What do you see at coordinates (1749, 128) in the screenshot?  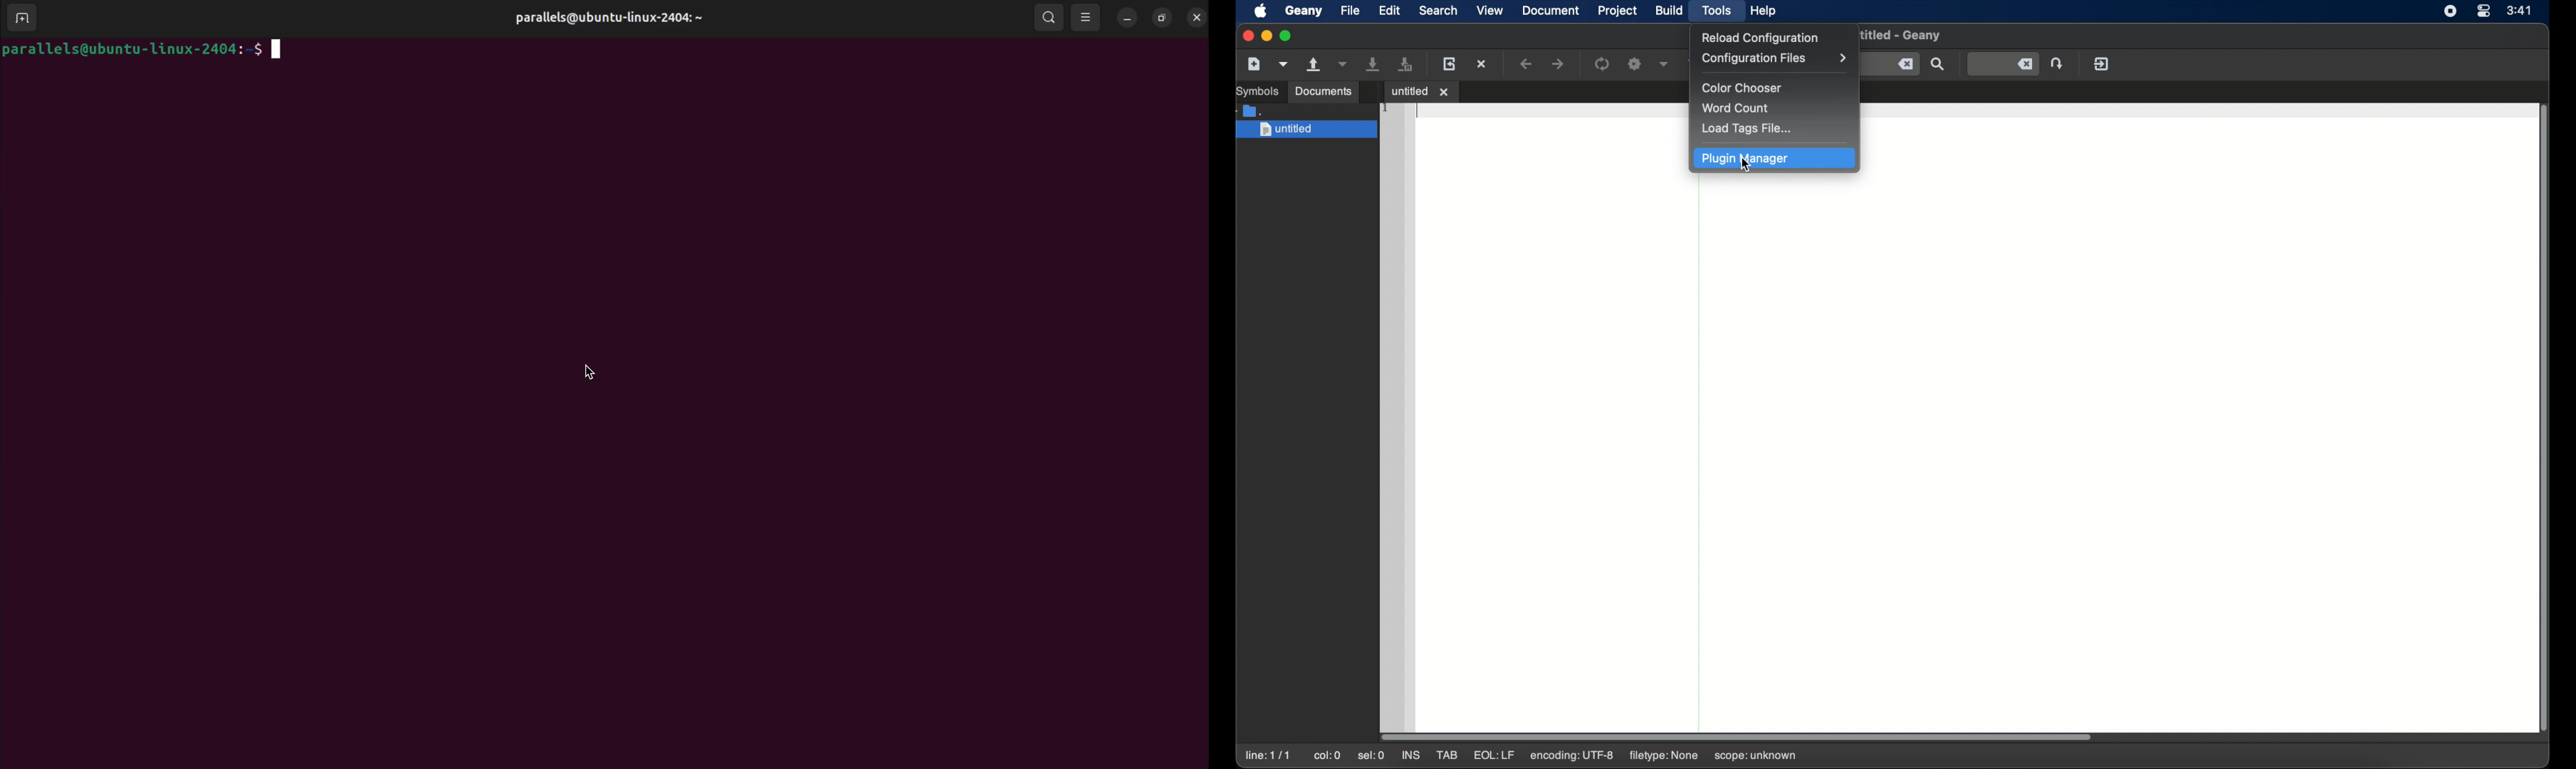 I see `load tags file` at bounding box center [1749, 128].